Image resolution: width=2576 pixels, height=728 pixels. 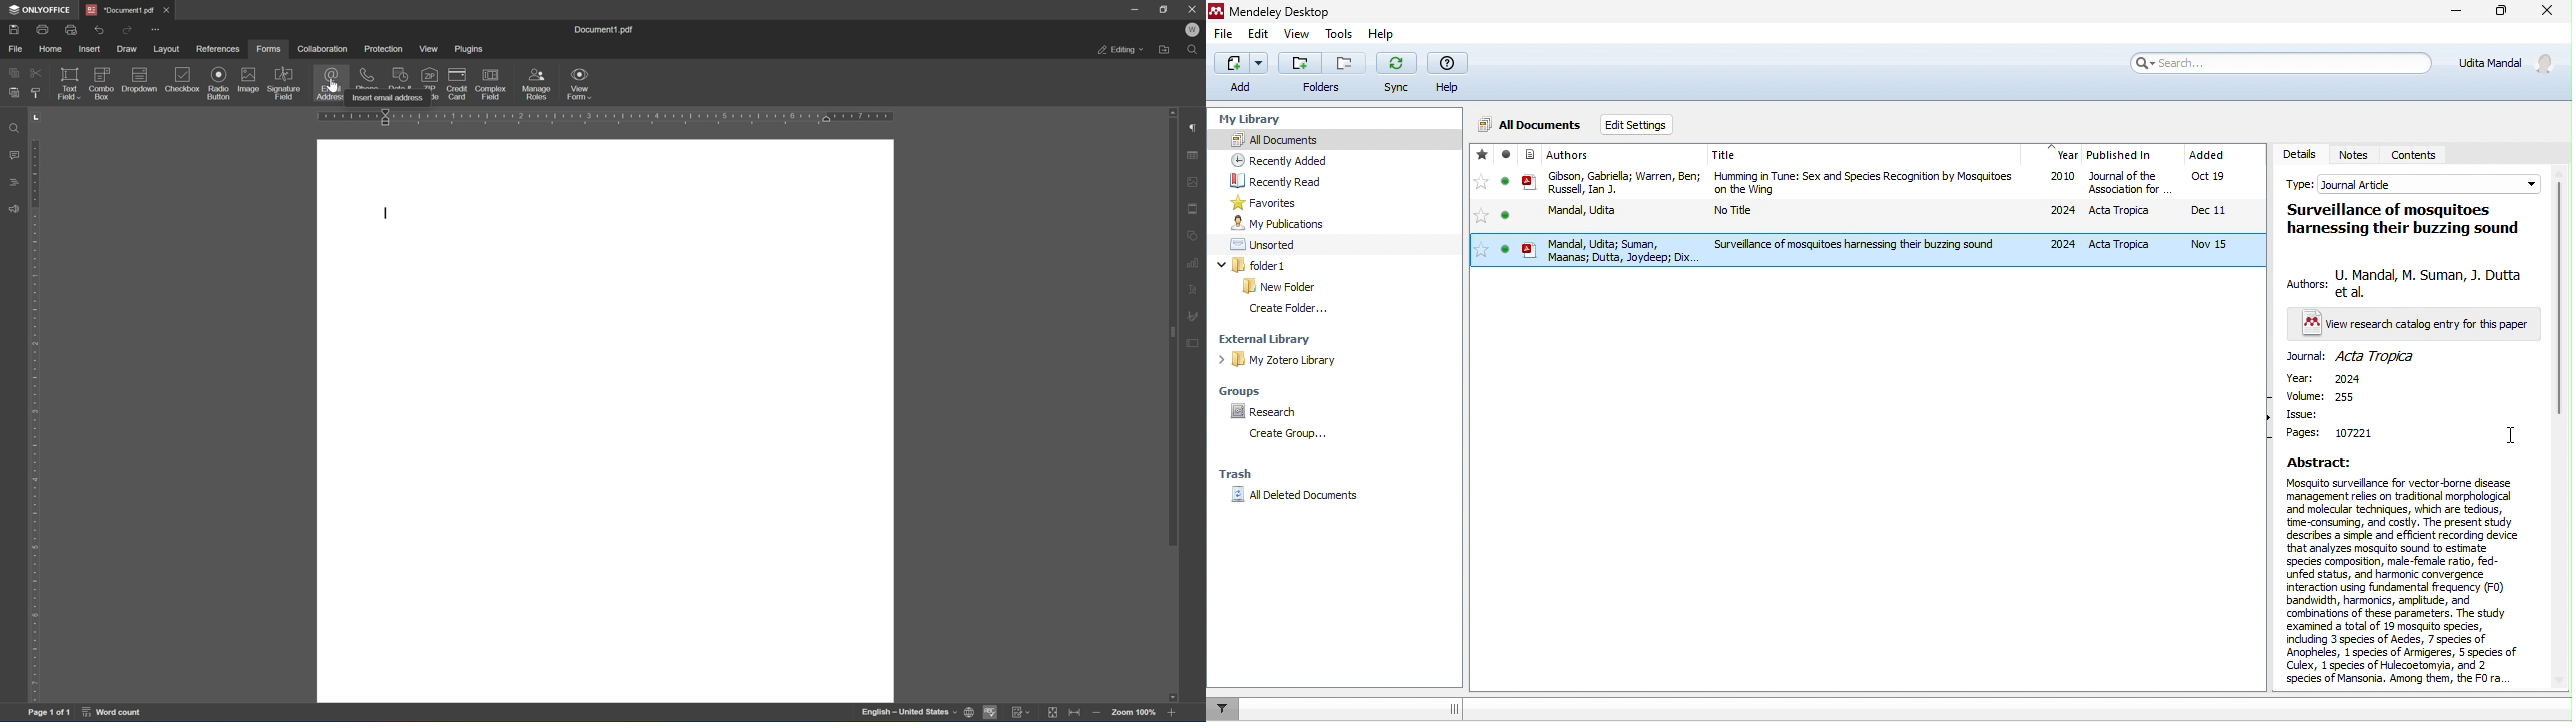 I want to click on email address, so click(x=327, y=84).